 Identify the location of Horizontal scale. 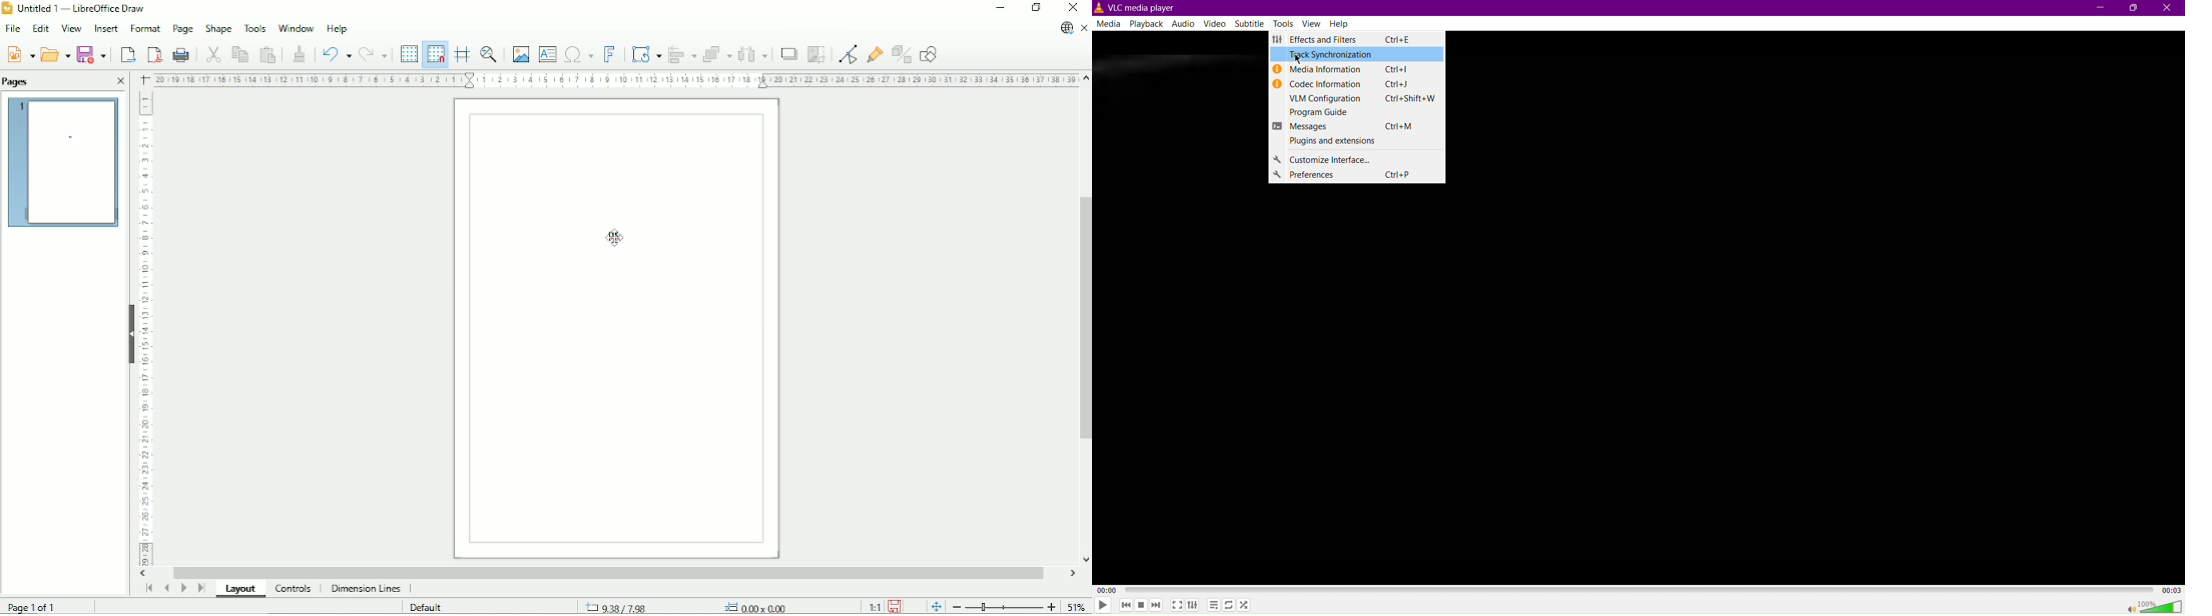
(616, 80).